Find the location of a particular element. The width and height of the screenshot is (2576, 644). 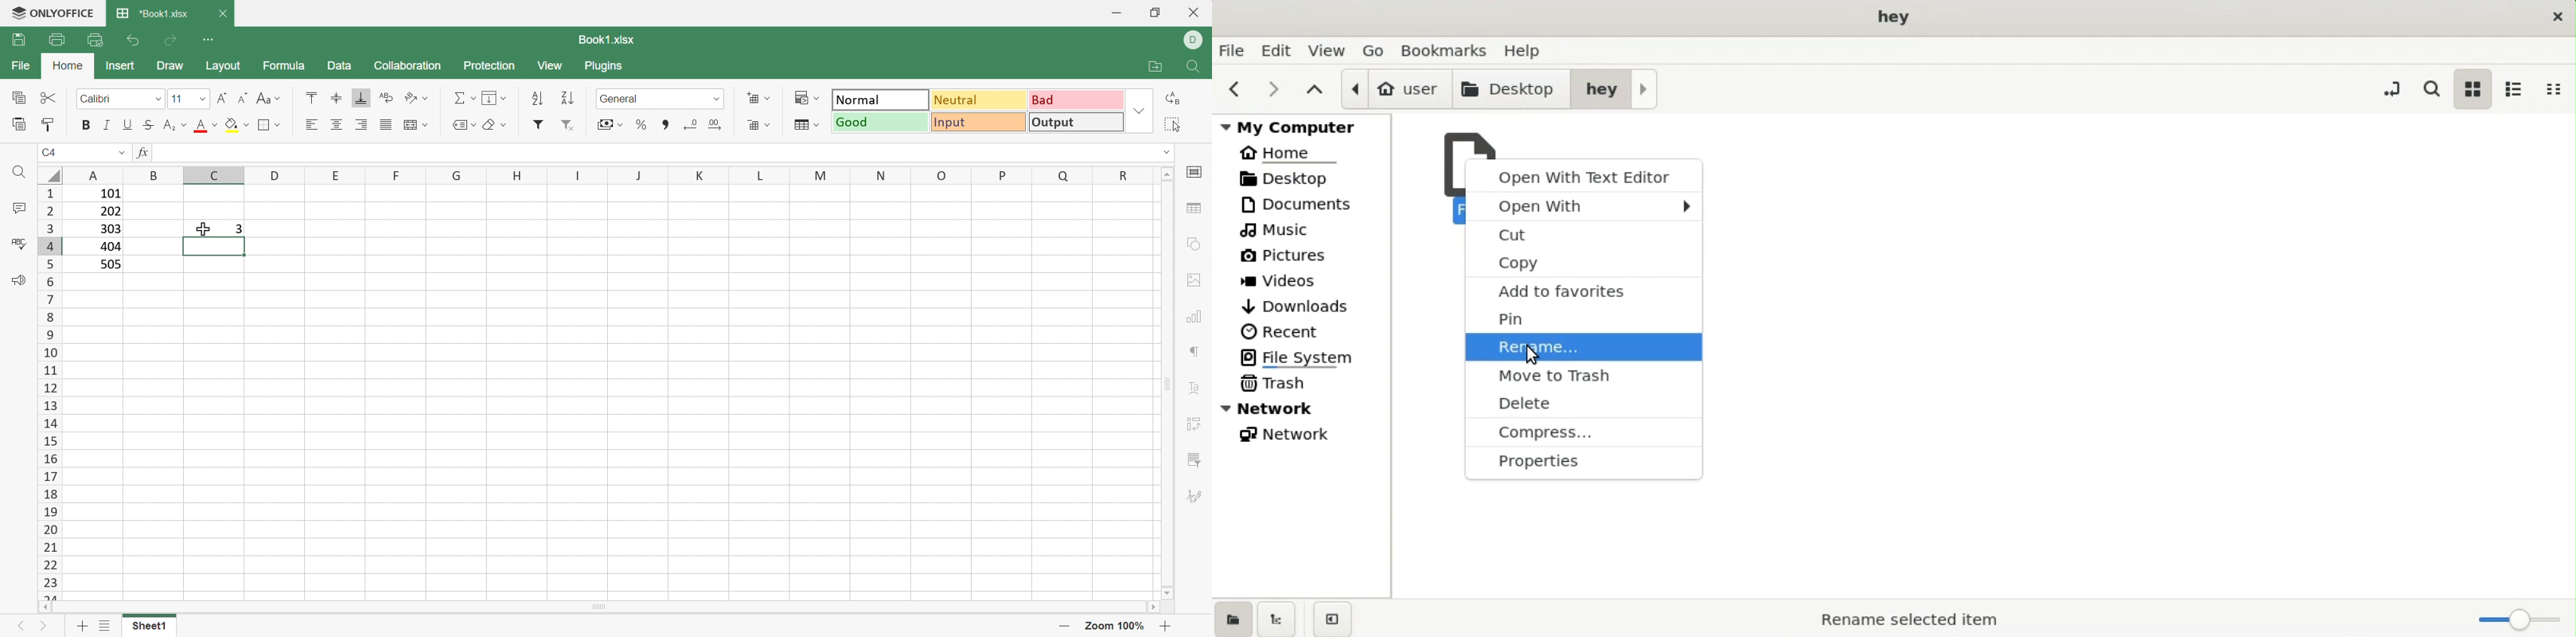

Previous is located at coordinates (18, 625).